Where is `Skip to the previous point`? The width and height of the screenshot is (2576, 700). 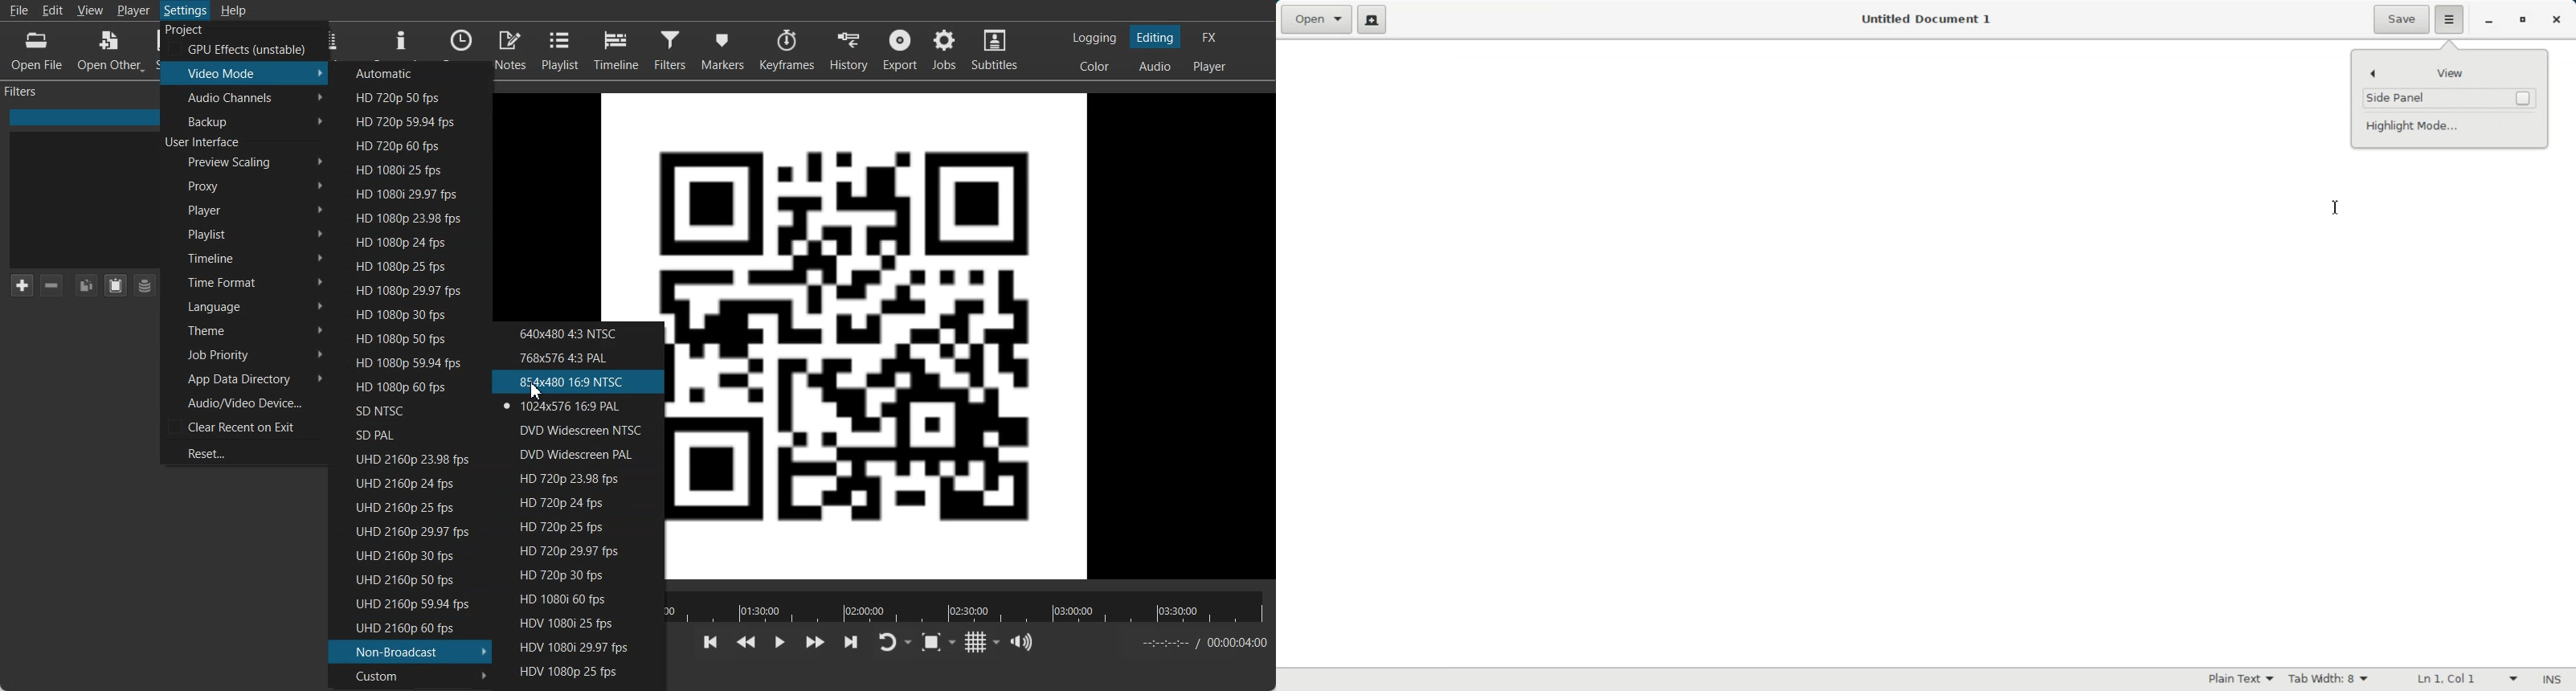
Skip to the previous point is located at coordinates (711, 642).